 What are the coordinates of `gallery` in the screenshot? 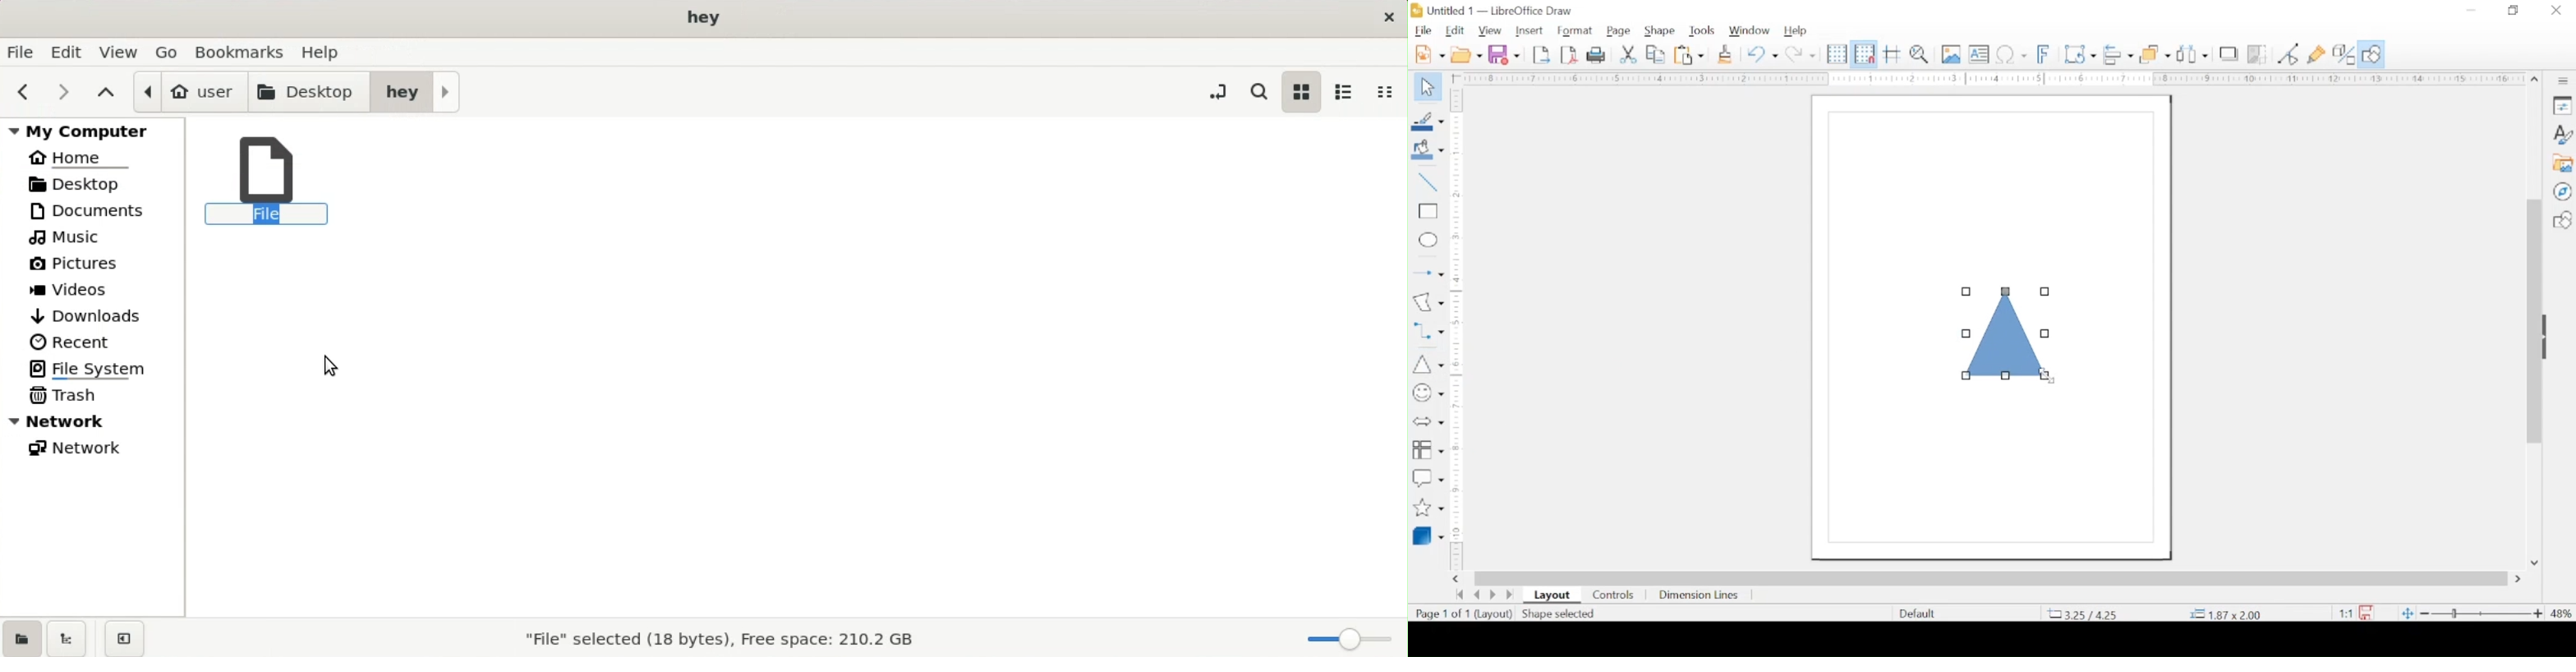 It's located at (2564, 164).